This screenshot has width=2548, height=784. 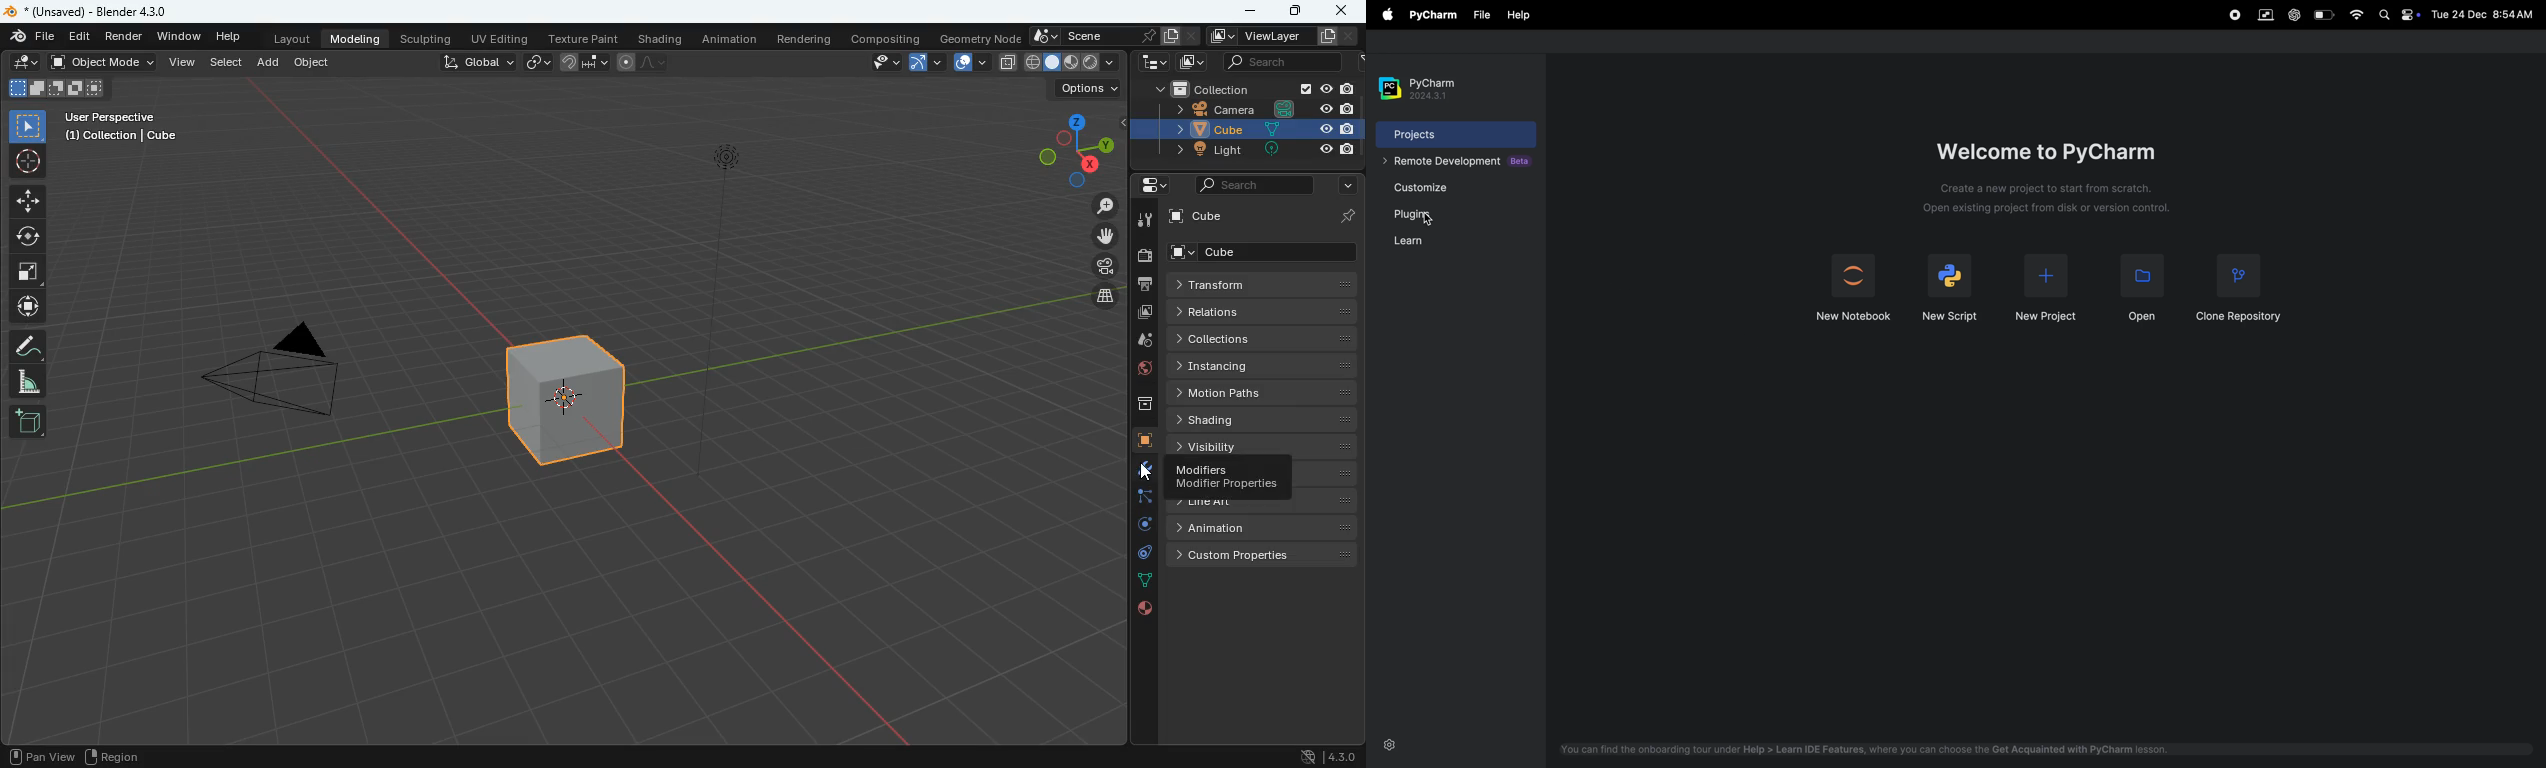 I want to click on geometry node, so click(x=980, y=38).